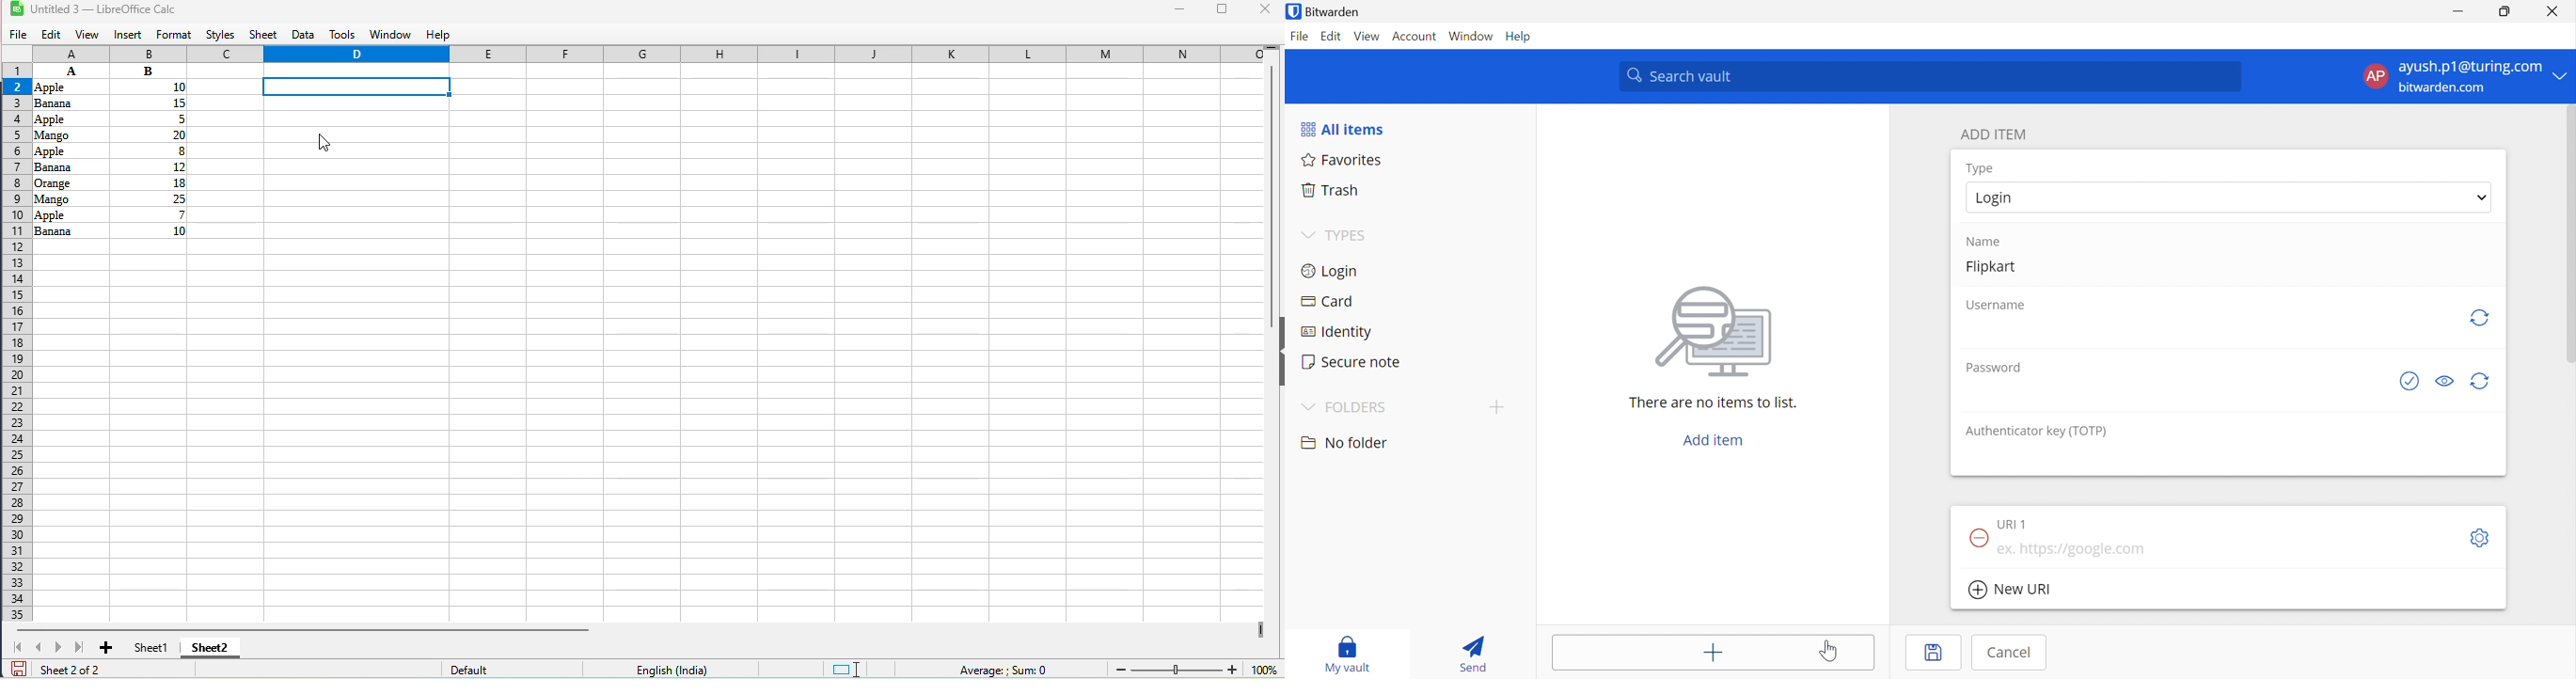 This screenshot has width=2576, height=700. Describe the element at coordinates (2554, 11) in the screenshot. I see `Close` at that location.